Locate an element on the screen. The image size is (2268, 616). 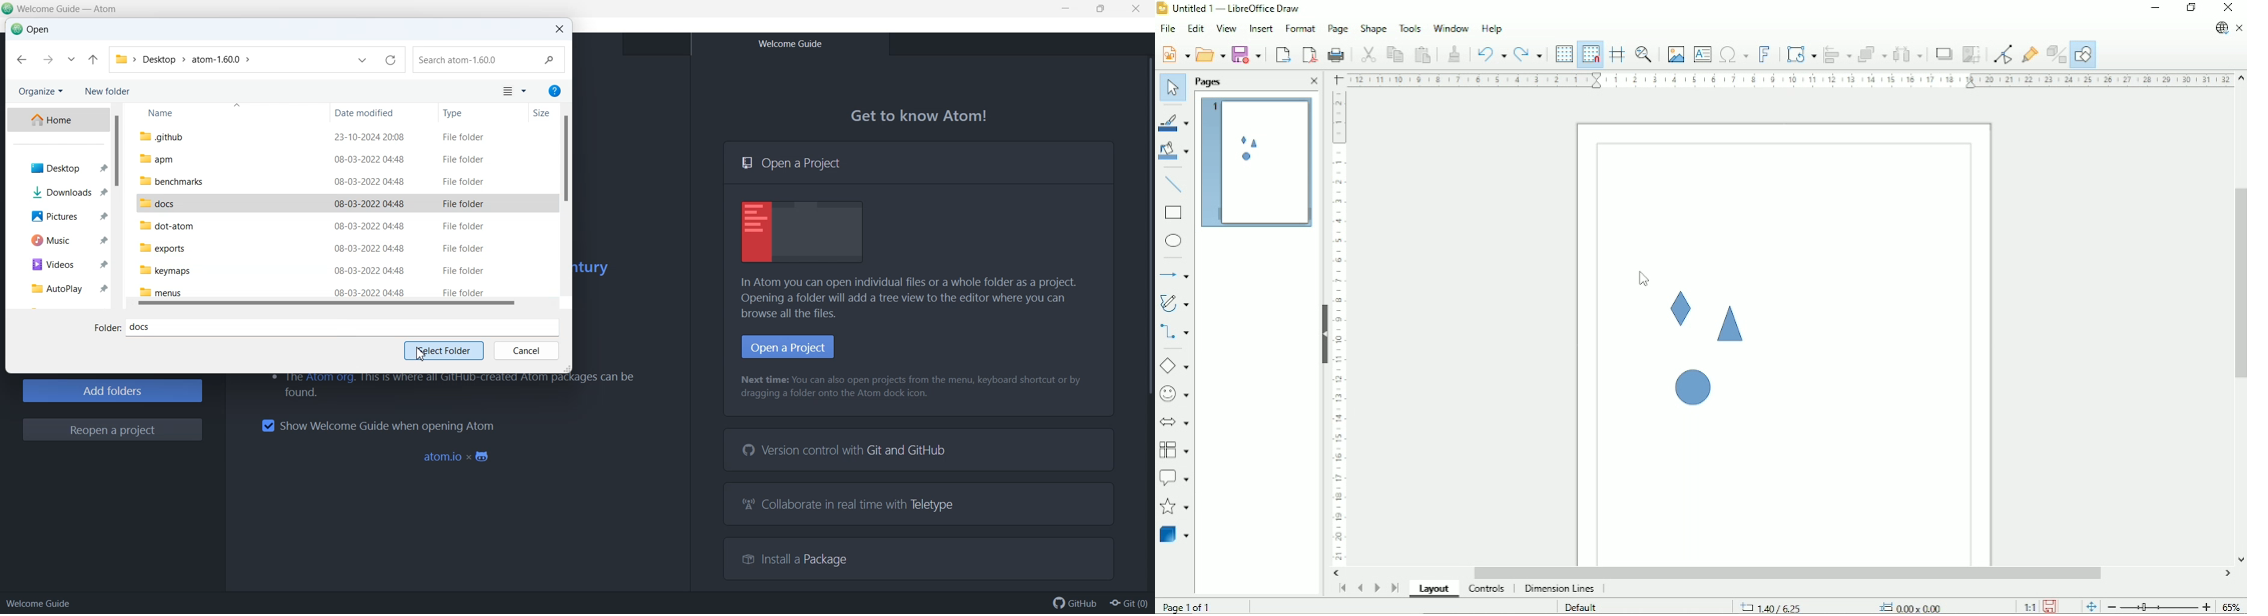
Open a Project is located at coordinates (919, 163).